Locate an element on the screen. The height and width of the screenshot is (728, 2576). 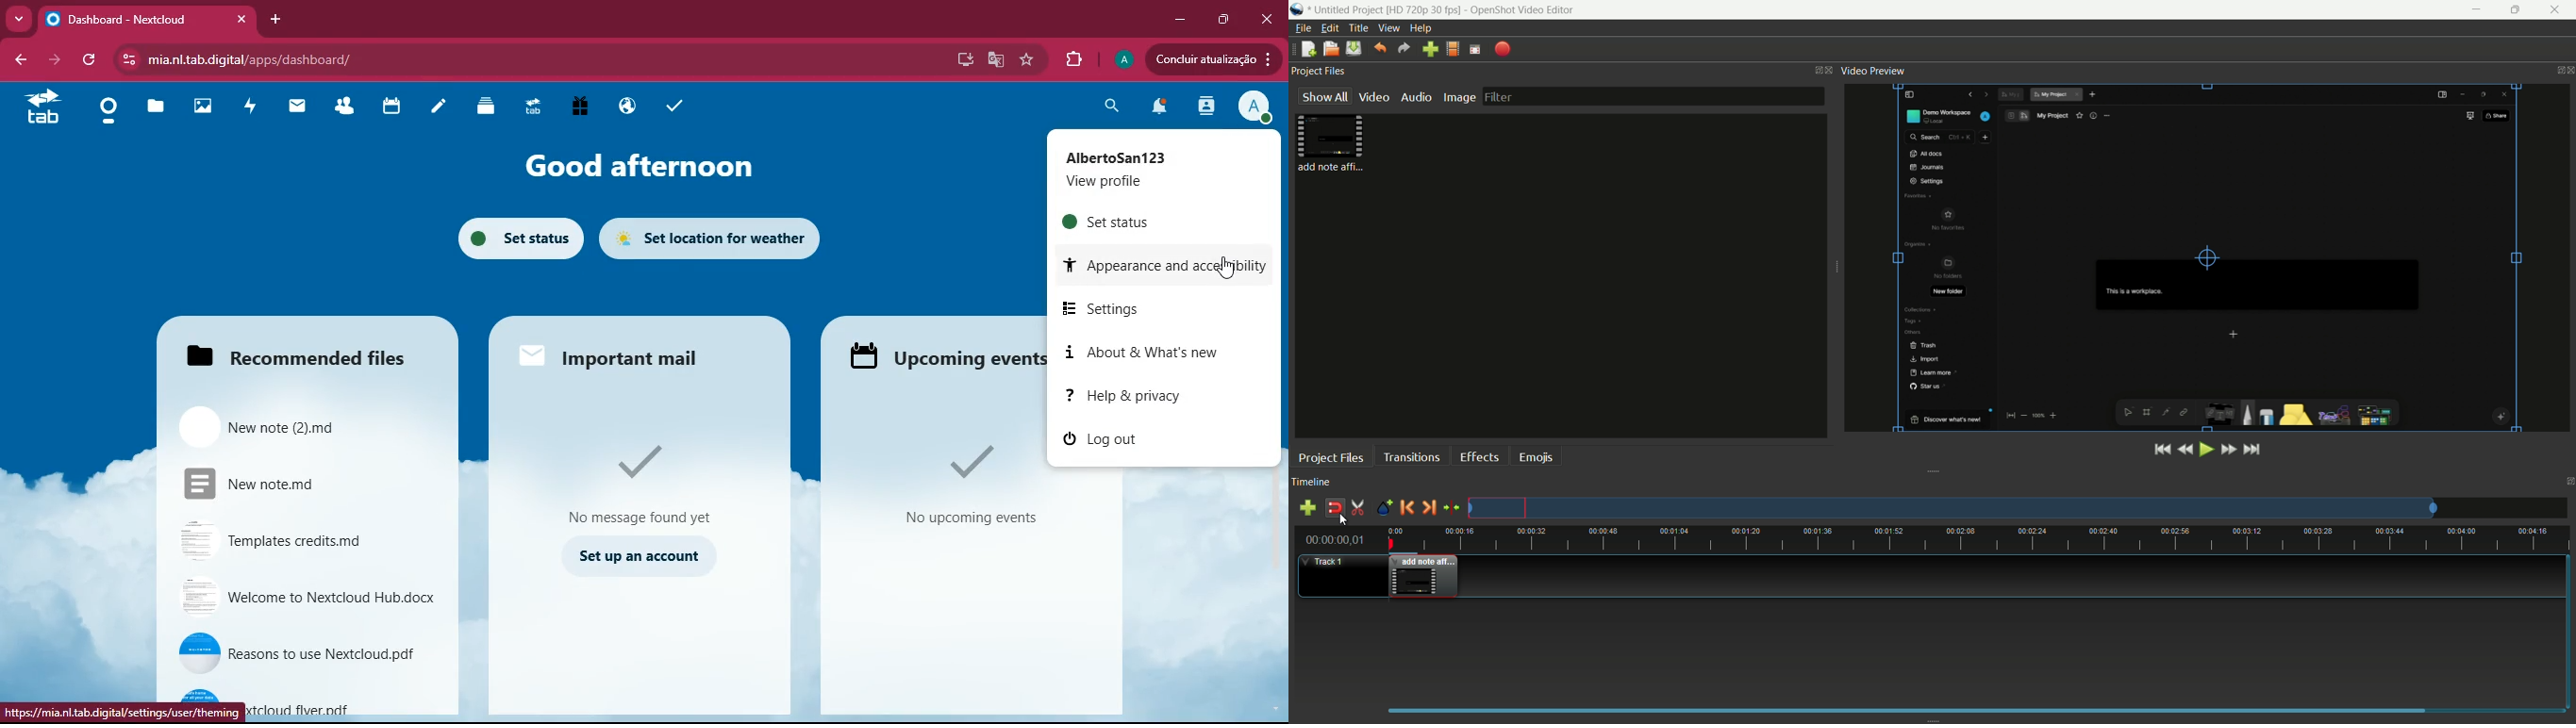
Recommended files is located at coordinates (296, 351).